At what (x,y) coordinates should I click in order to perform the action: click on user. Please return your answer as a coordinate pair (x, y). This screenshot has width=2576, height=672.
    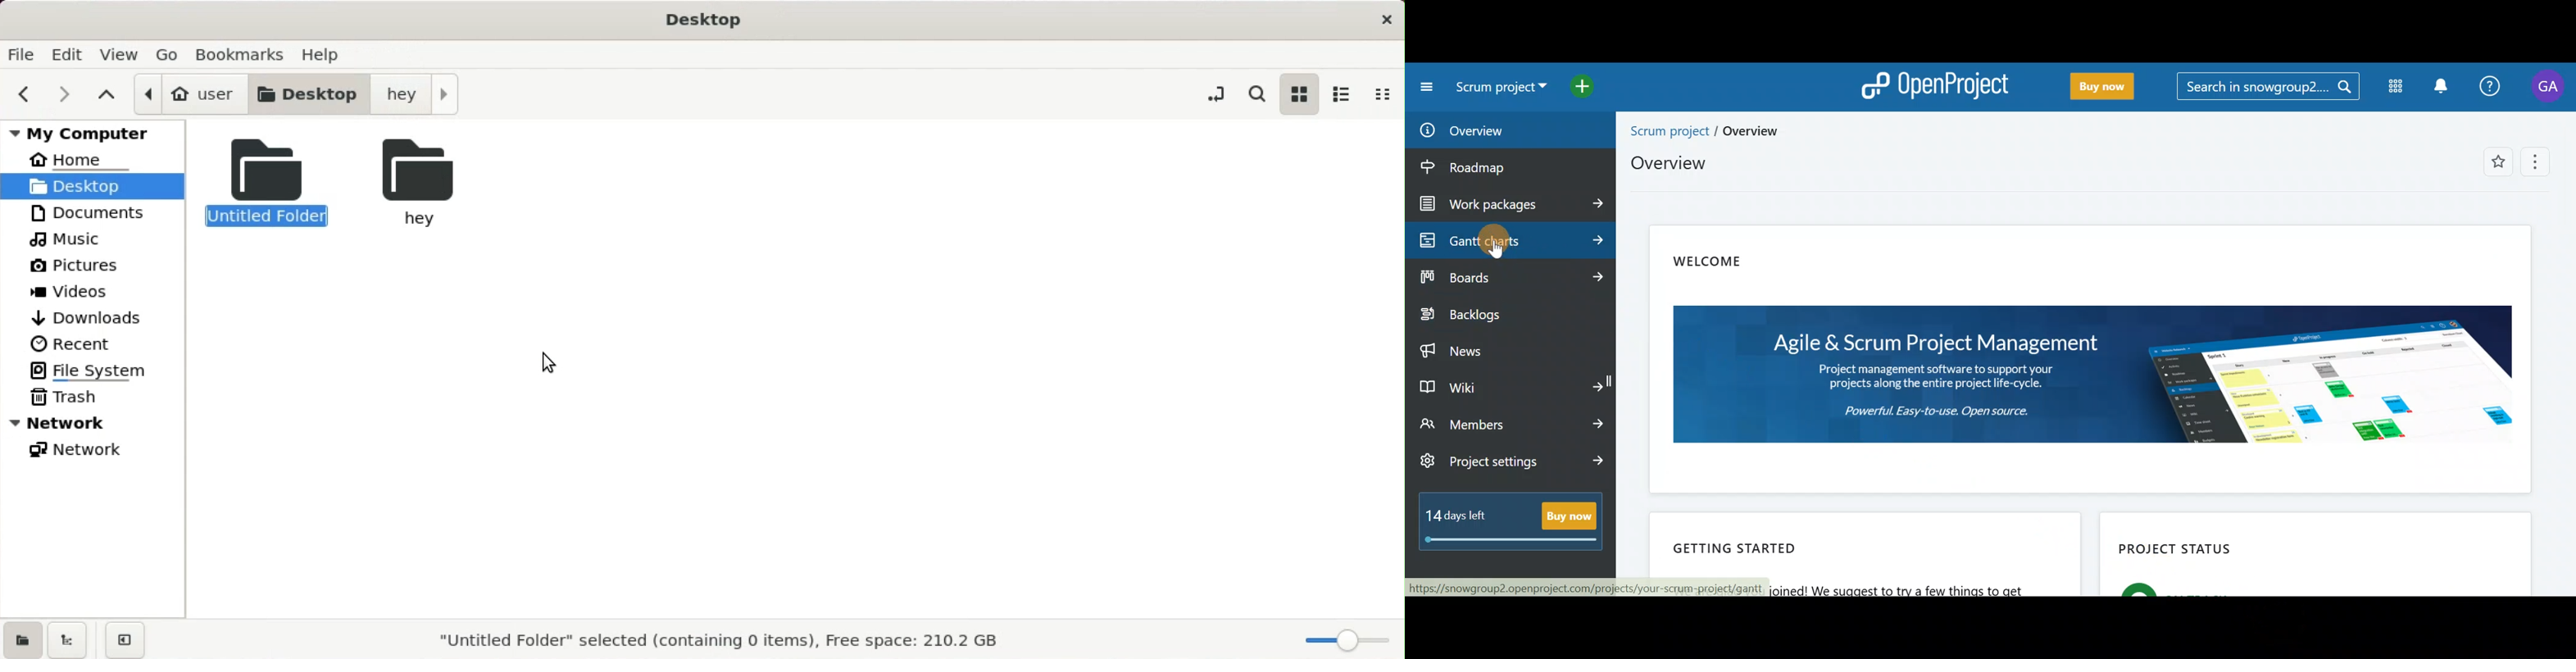
    Looking at the image, I should click on (194, 93).